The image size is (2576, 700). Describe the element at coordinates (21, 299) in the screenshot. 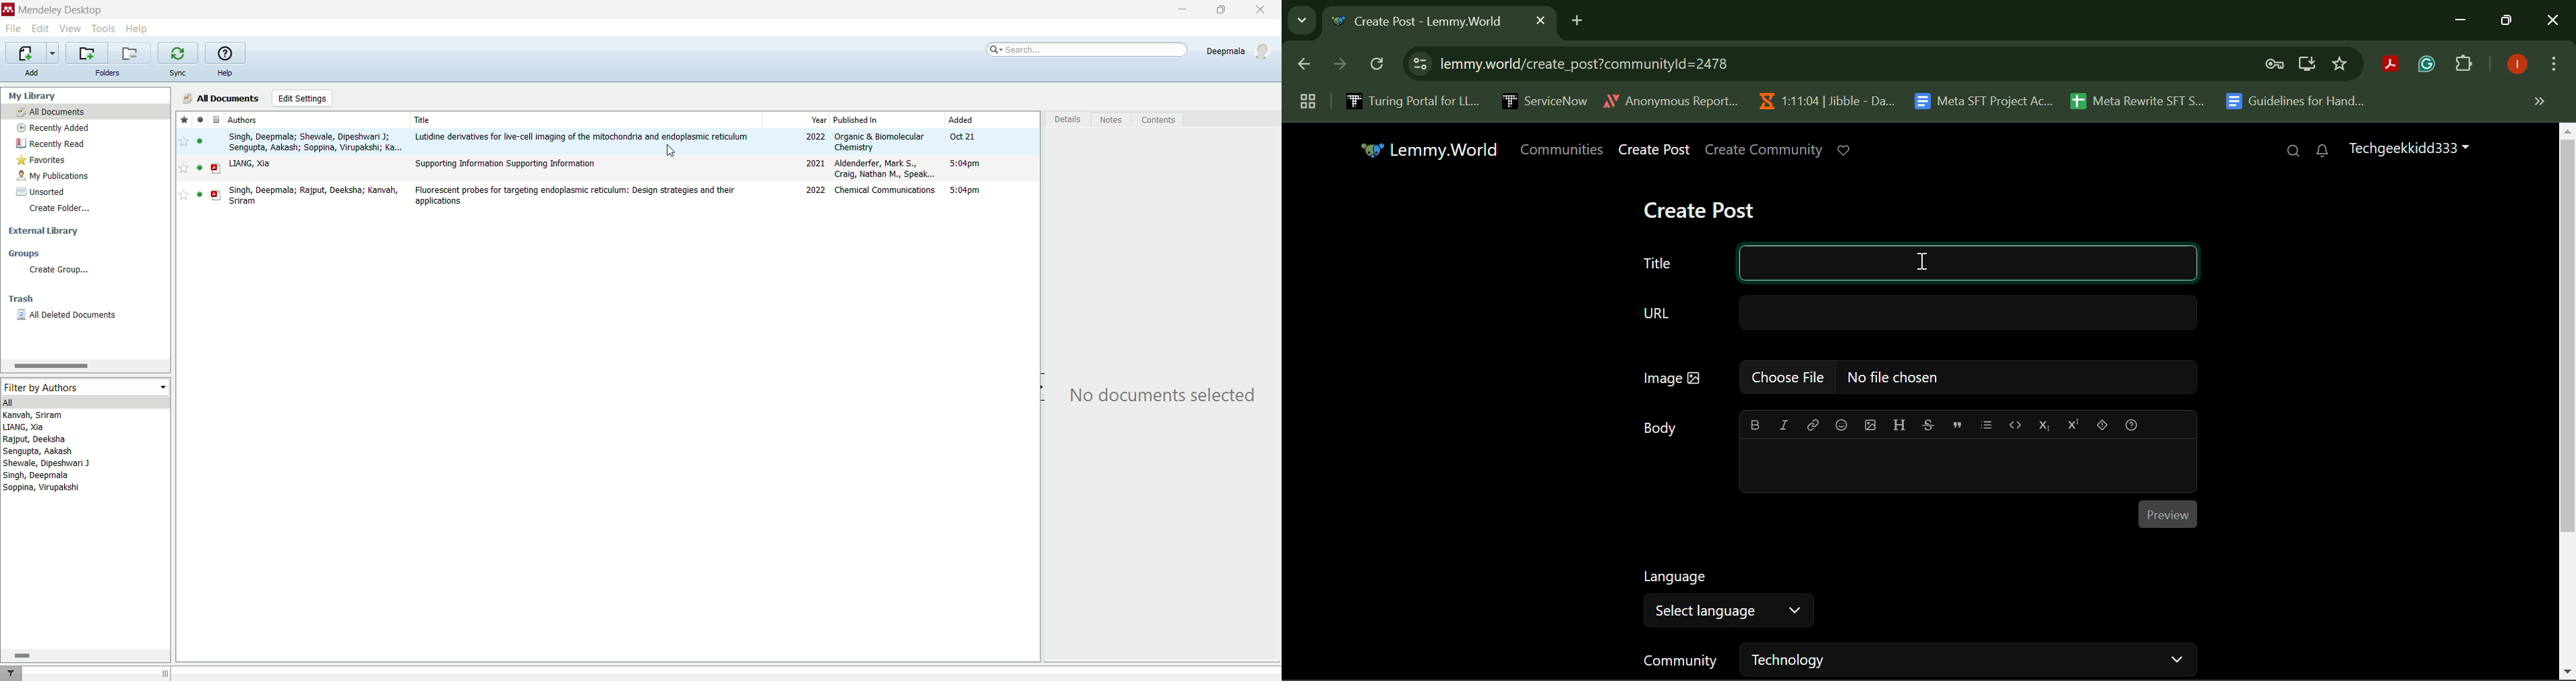

I see `trash` at that location.